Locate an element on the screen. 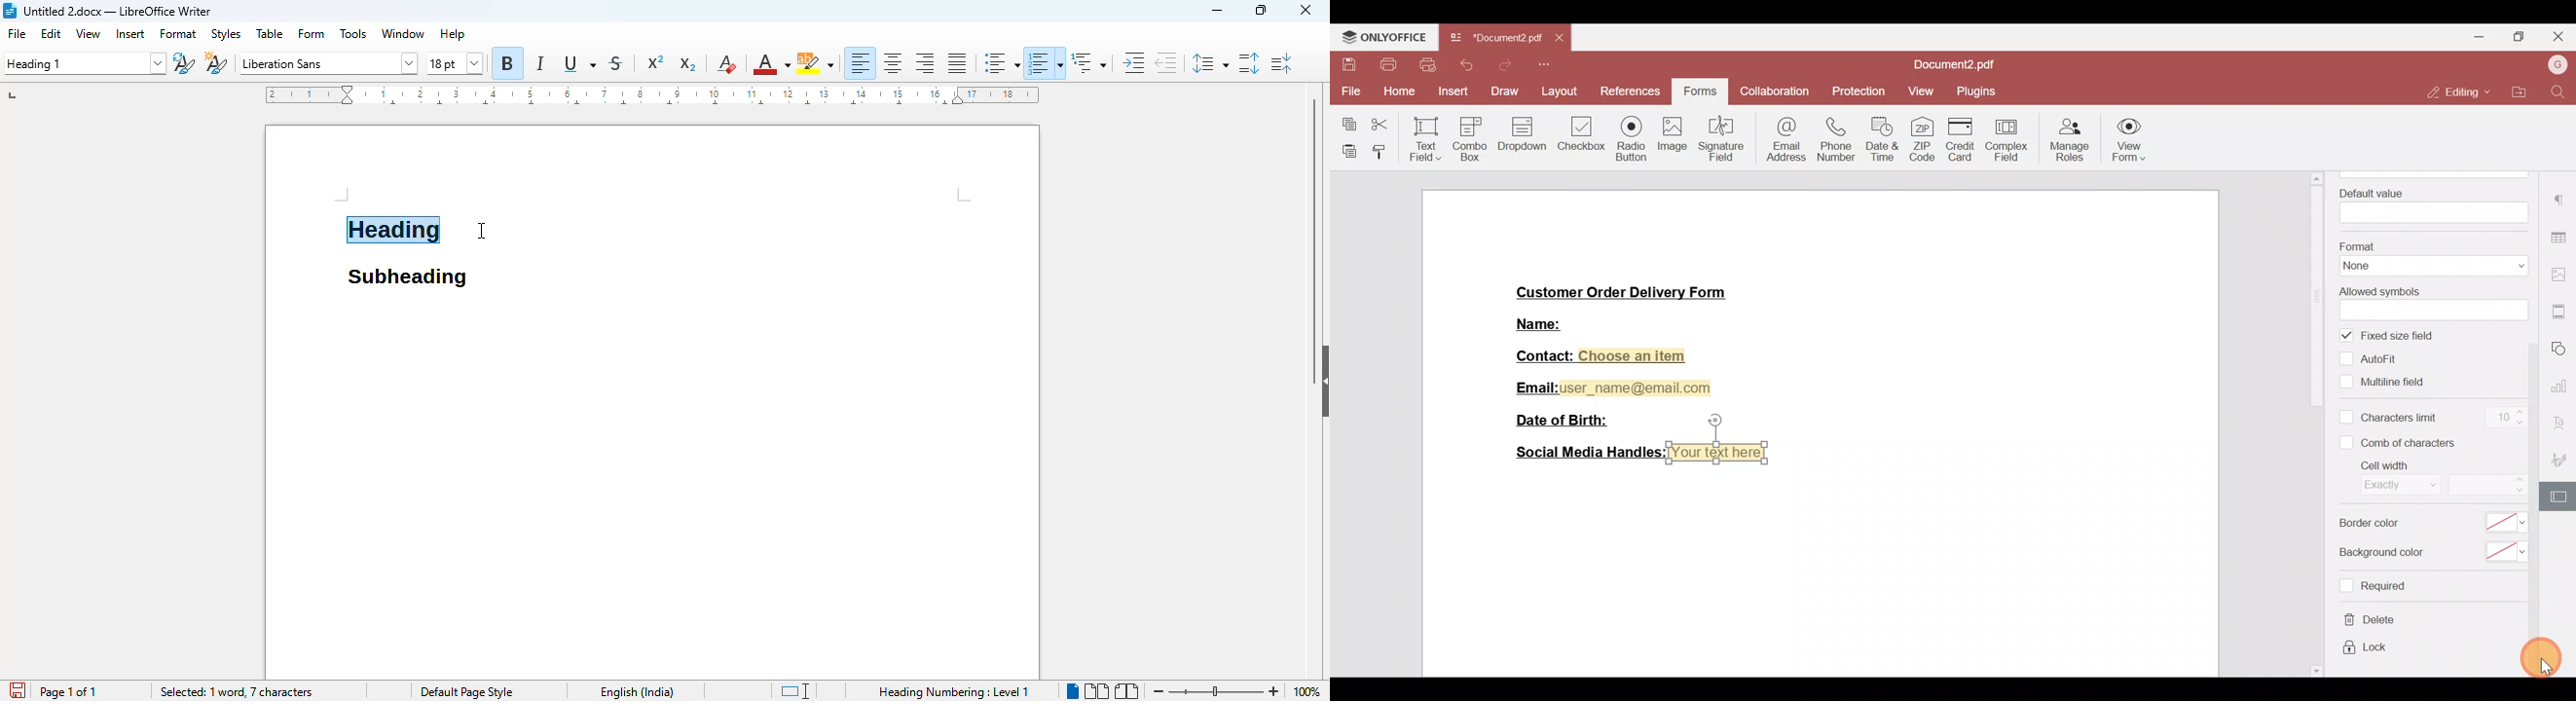  click to save document is located at coordinates (13, 691).